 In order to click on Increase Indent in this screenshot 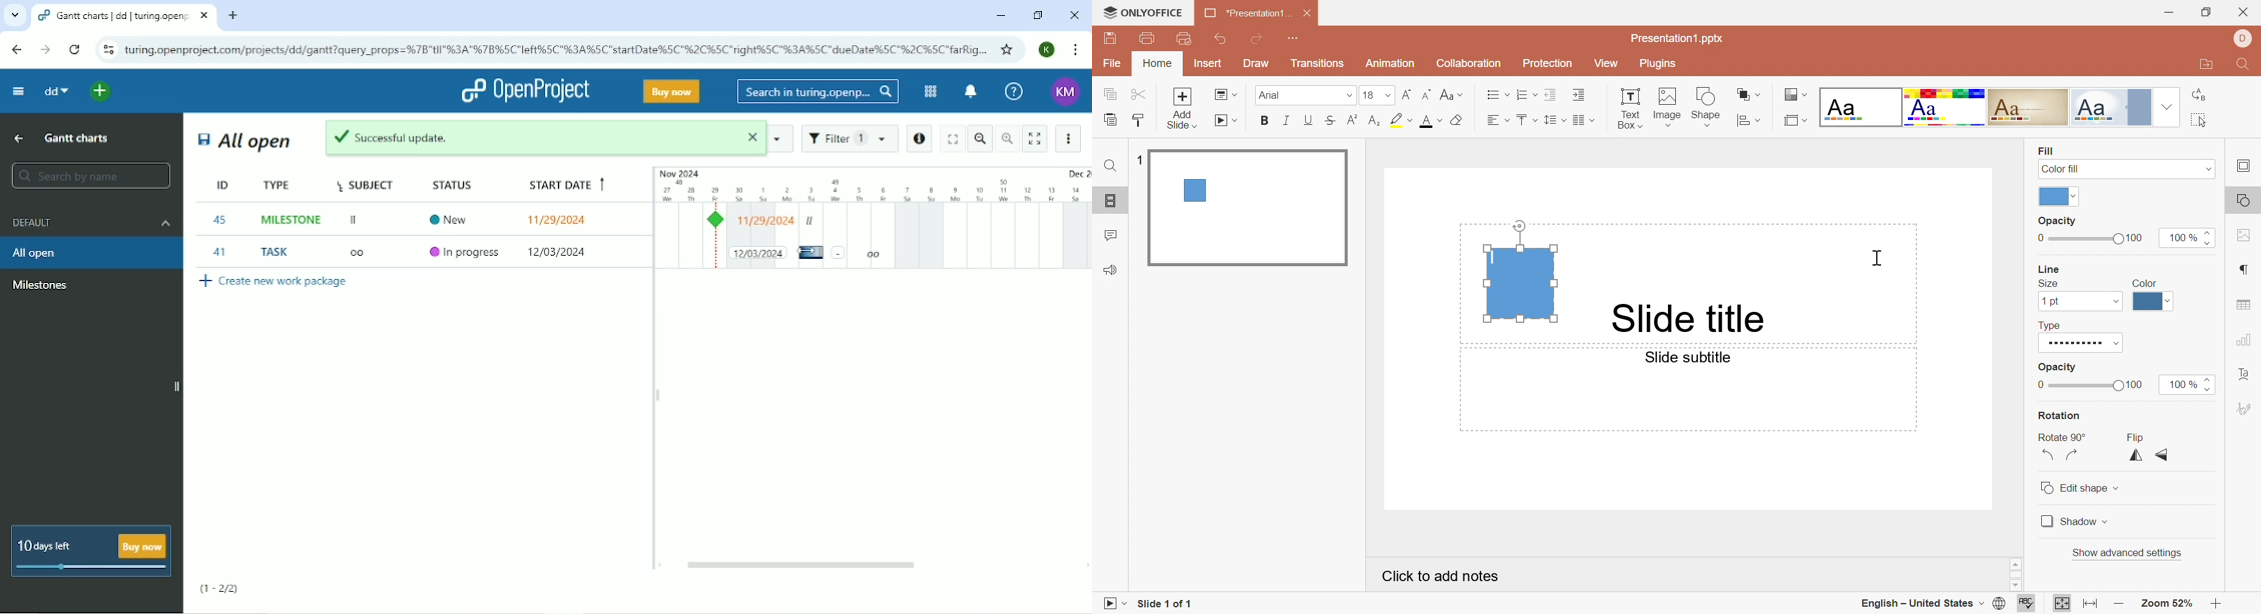, I will do `click(1577, 94)`.